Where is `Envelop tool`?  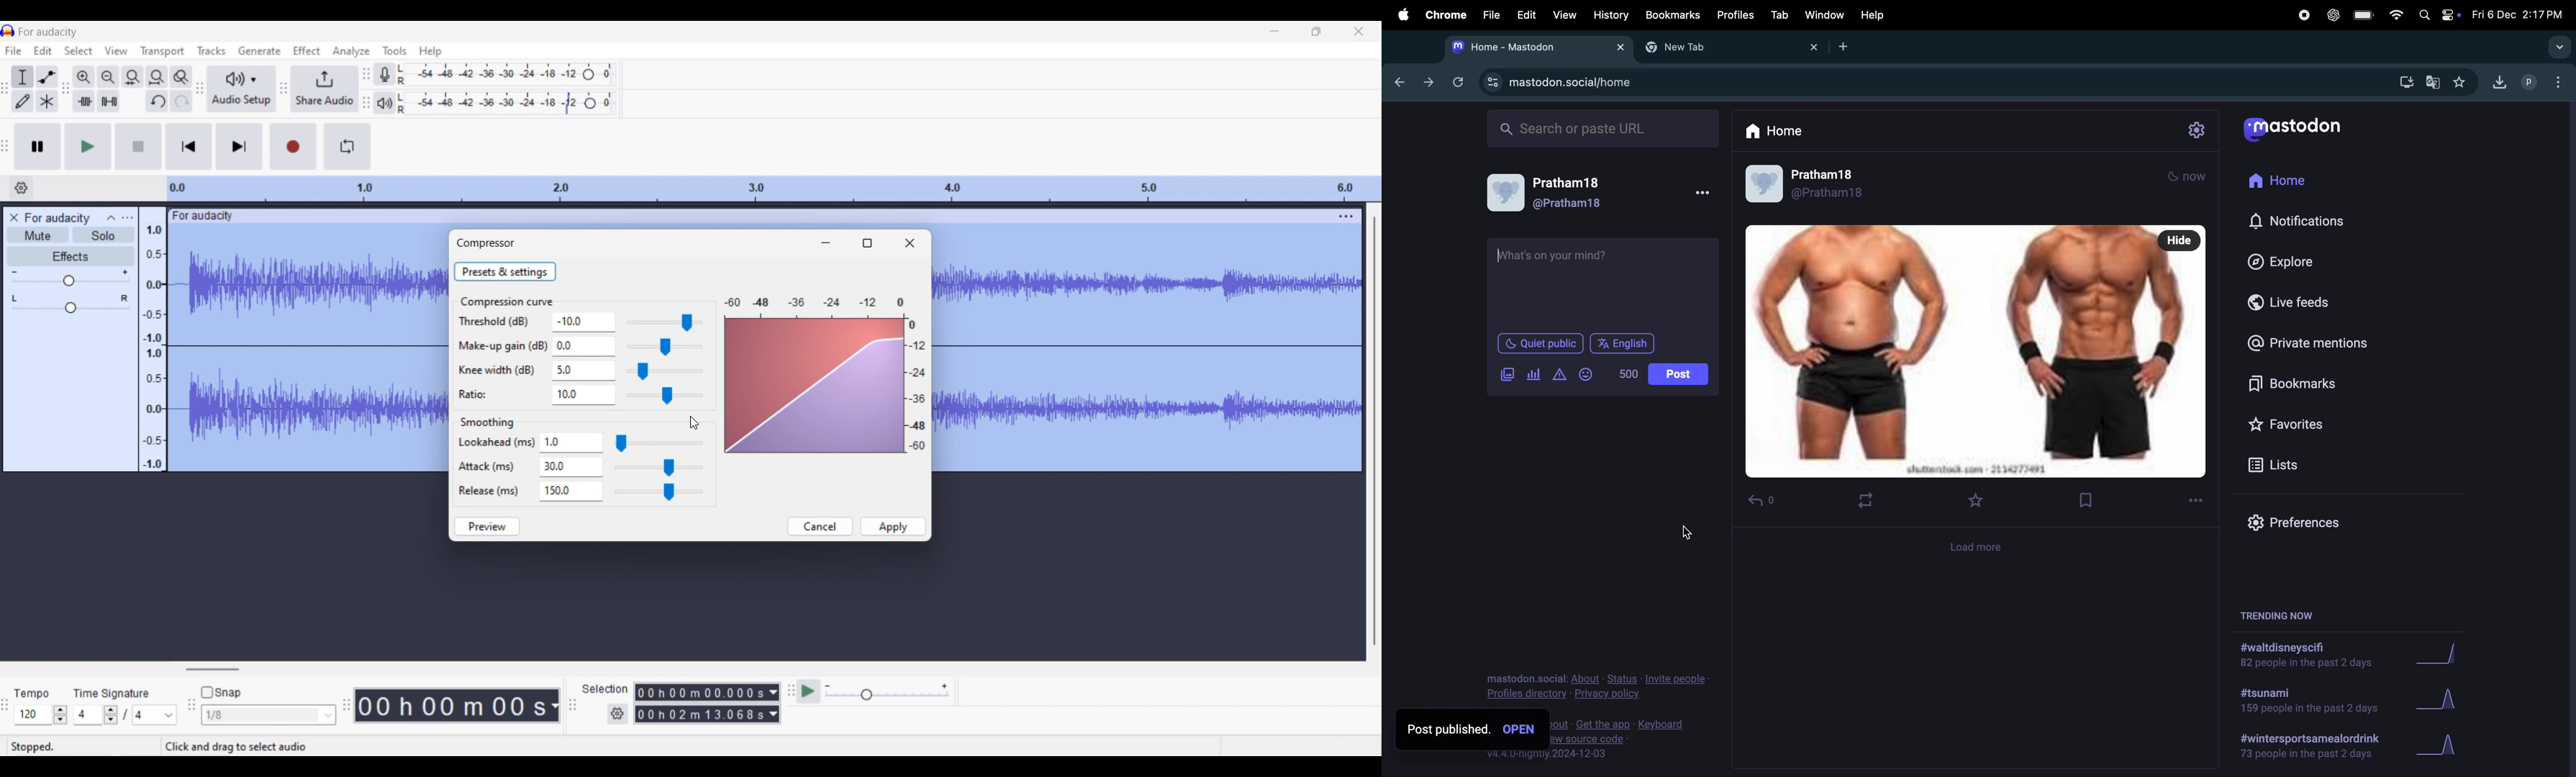 Envelop tool is located at coordinates (47, 77).